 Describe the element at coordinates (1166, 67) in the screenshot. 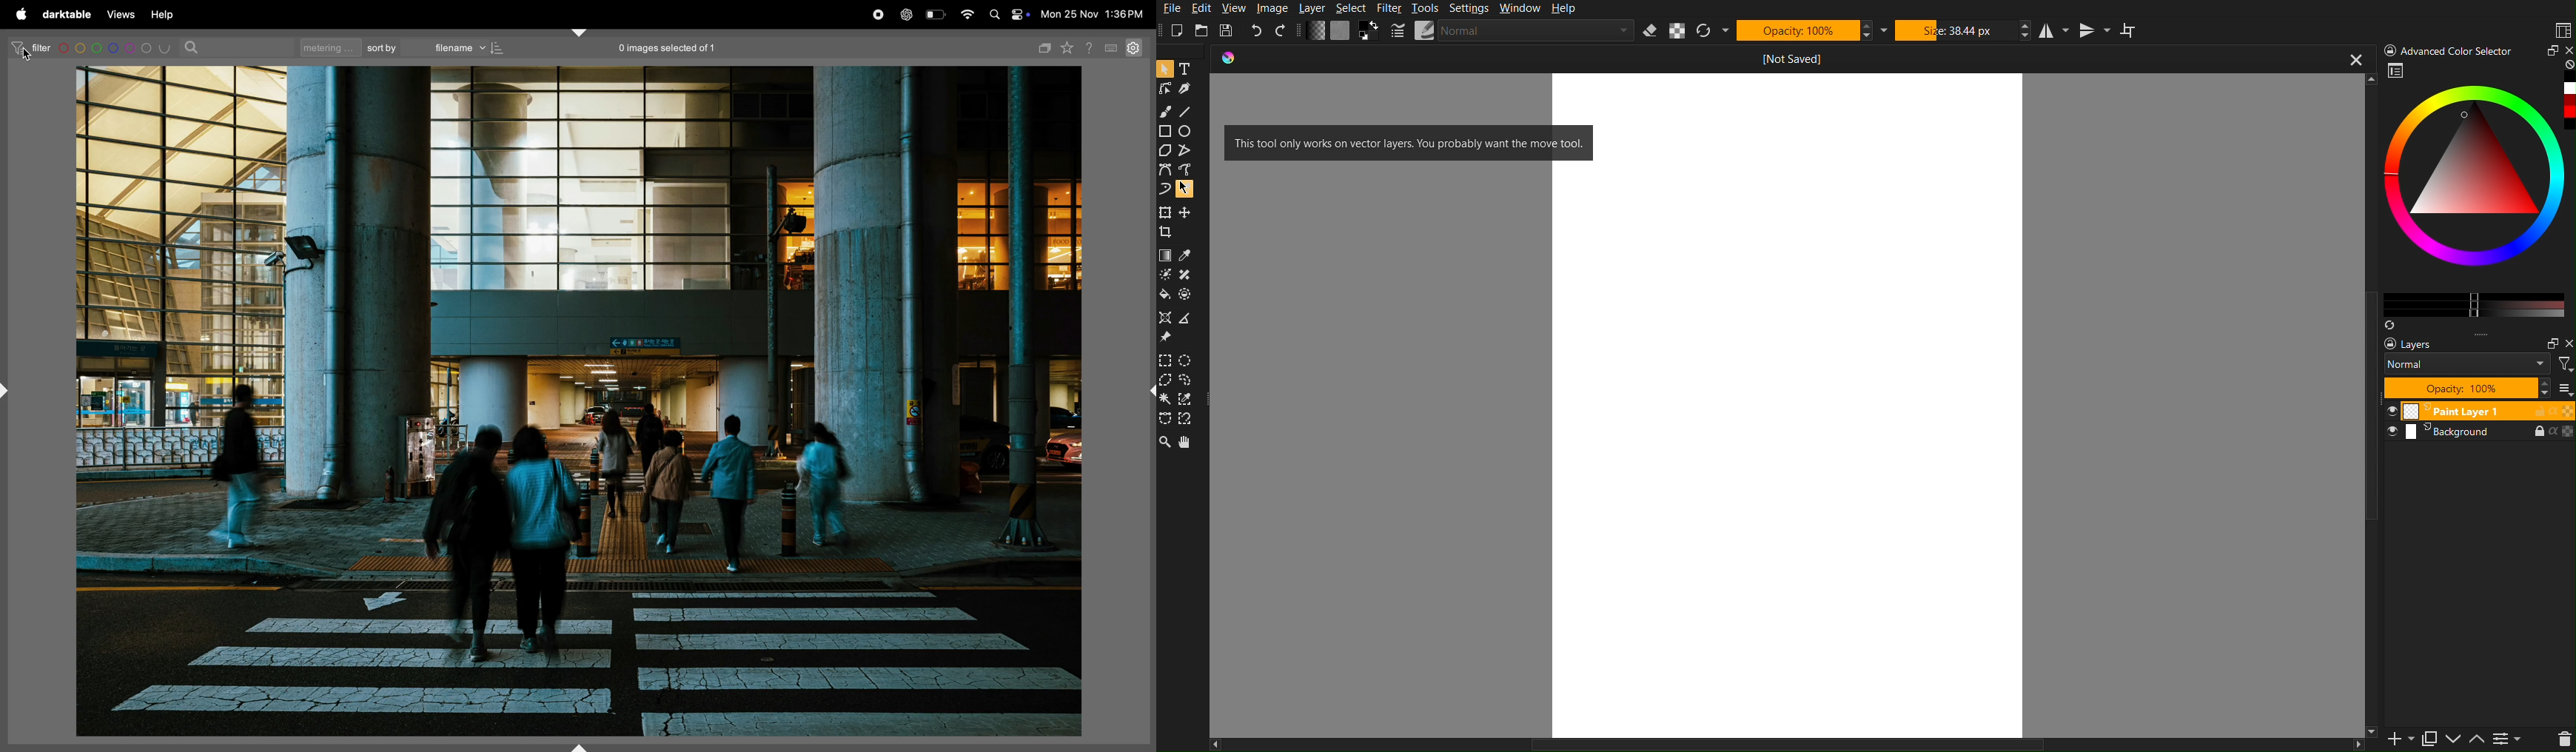

I see `Pointer` at that location.